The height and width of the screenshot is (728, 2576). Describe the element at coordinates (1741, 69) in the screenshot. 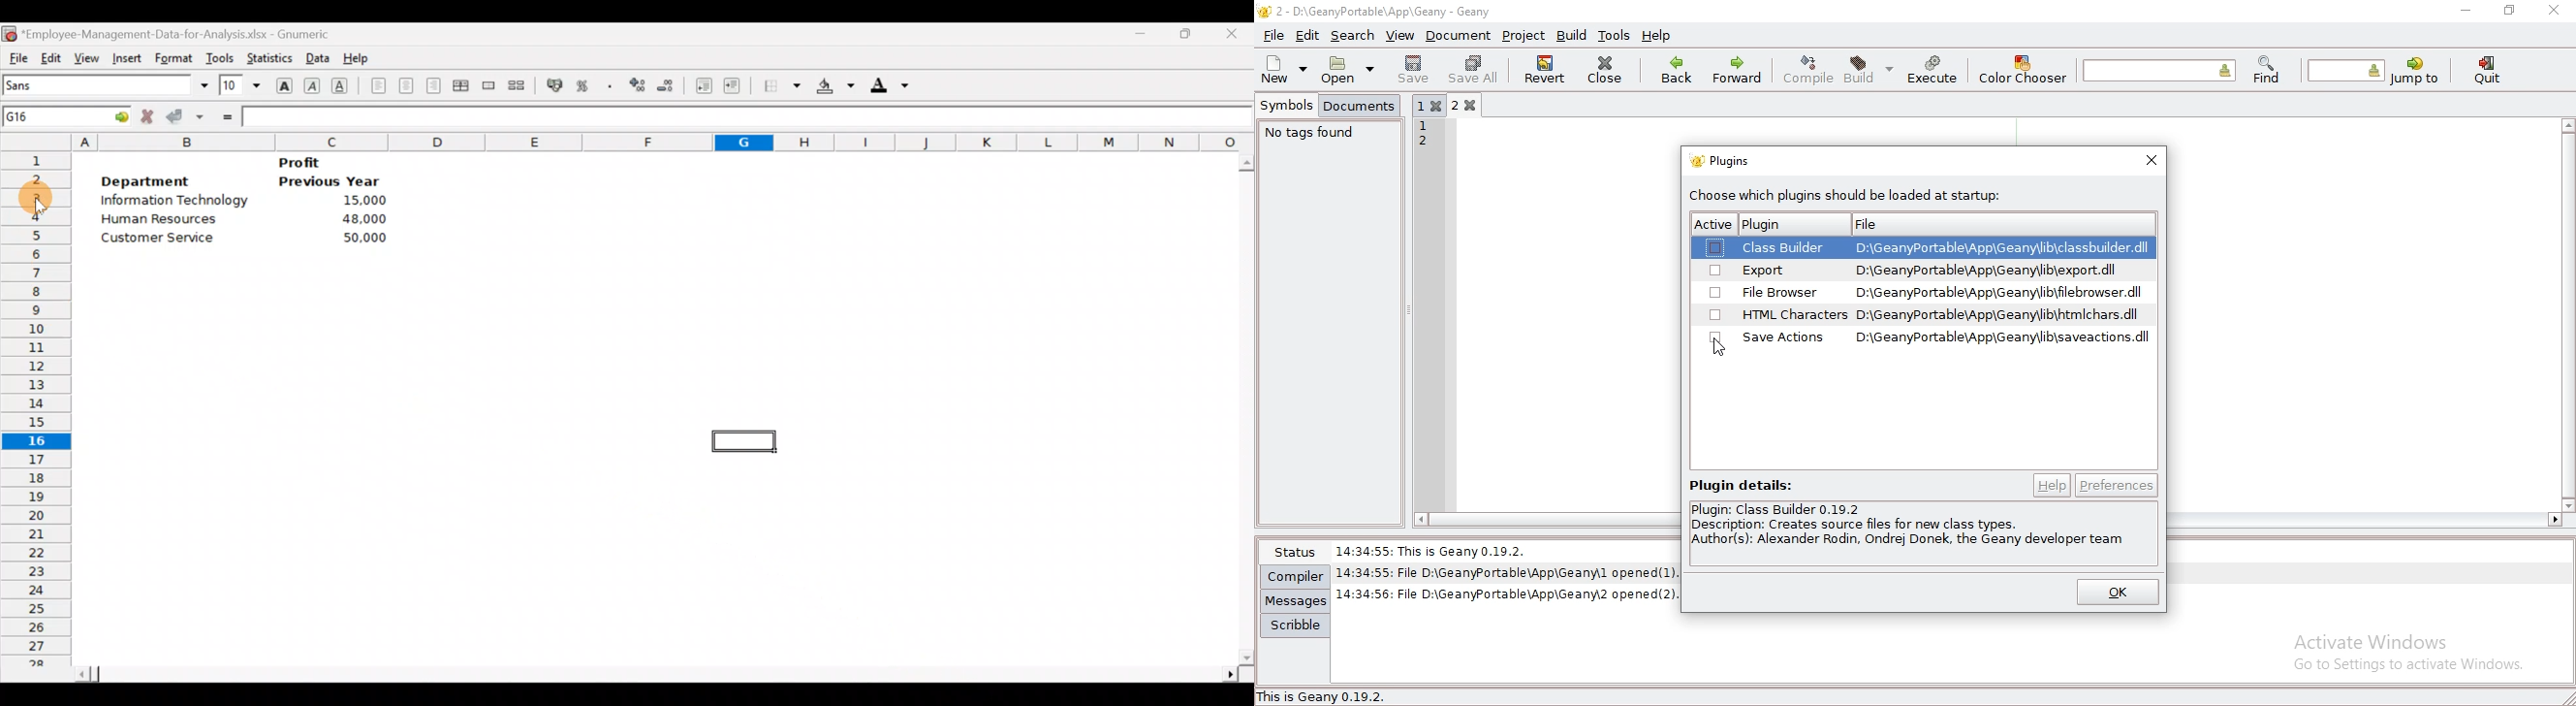

I see `forward` at that location.